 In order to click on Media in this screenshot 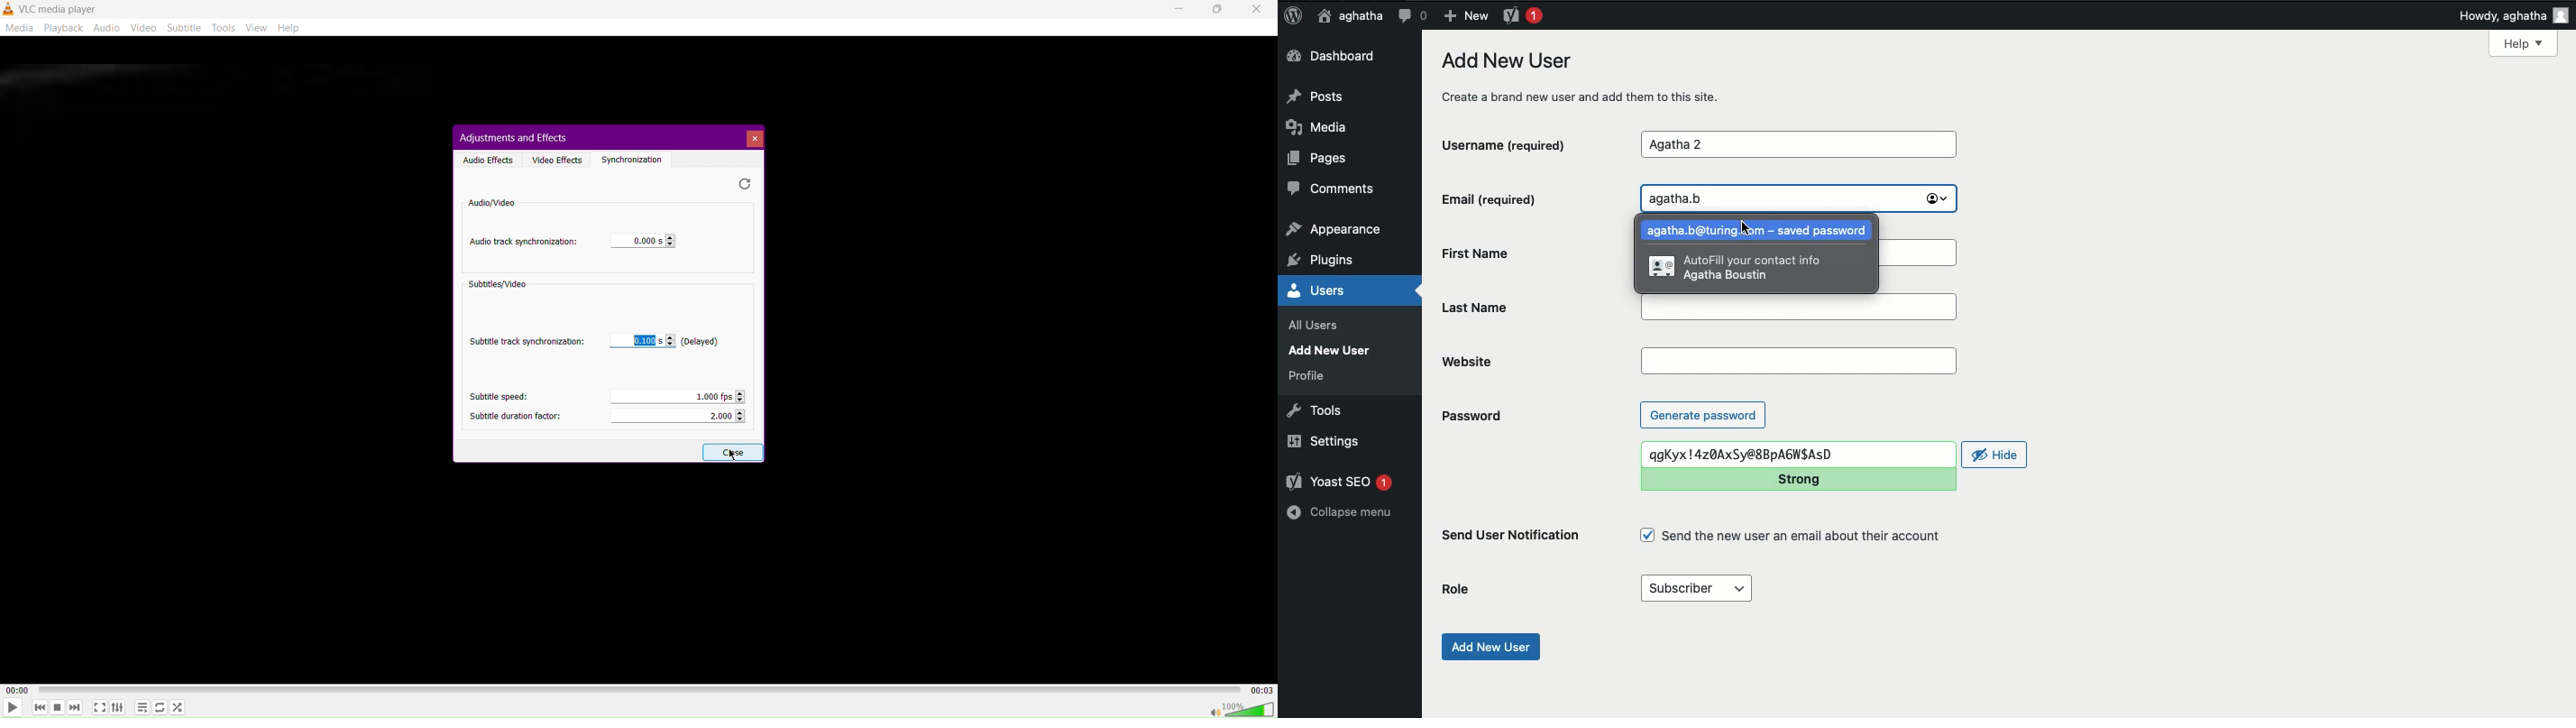, I will do `click(1323, 127)`.